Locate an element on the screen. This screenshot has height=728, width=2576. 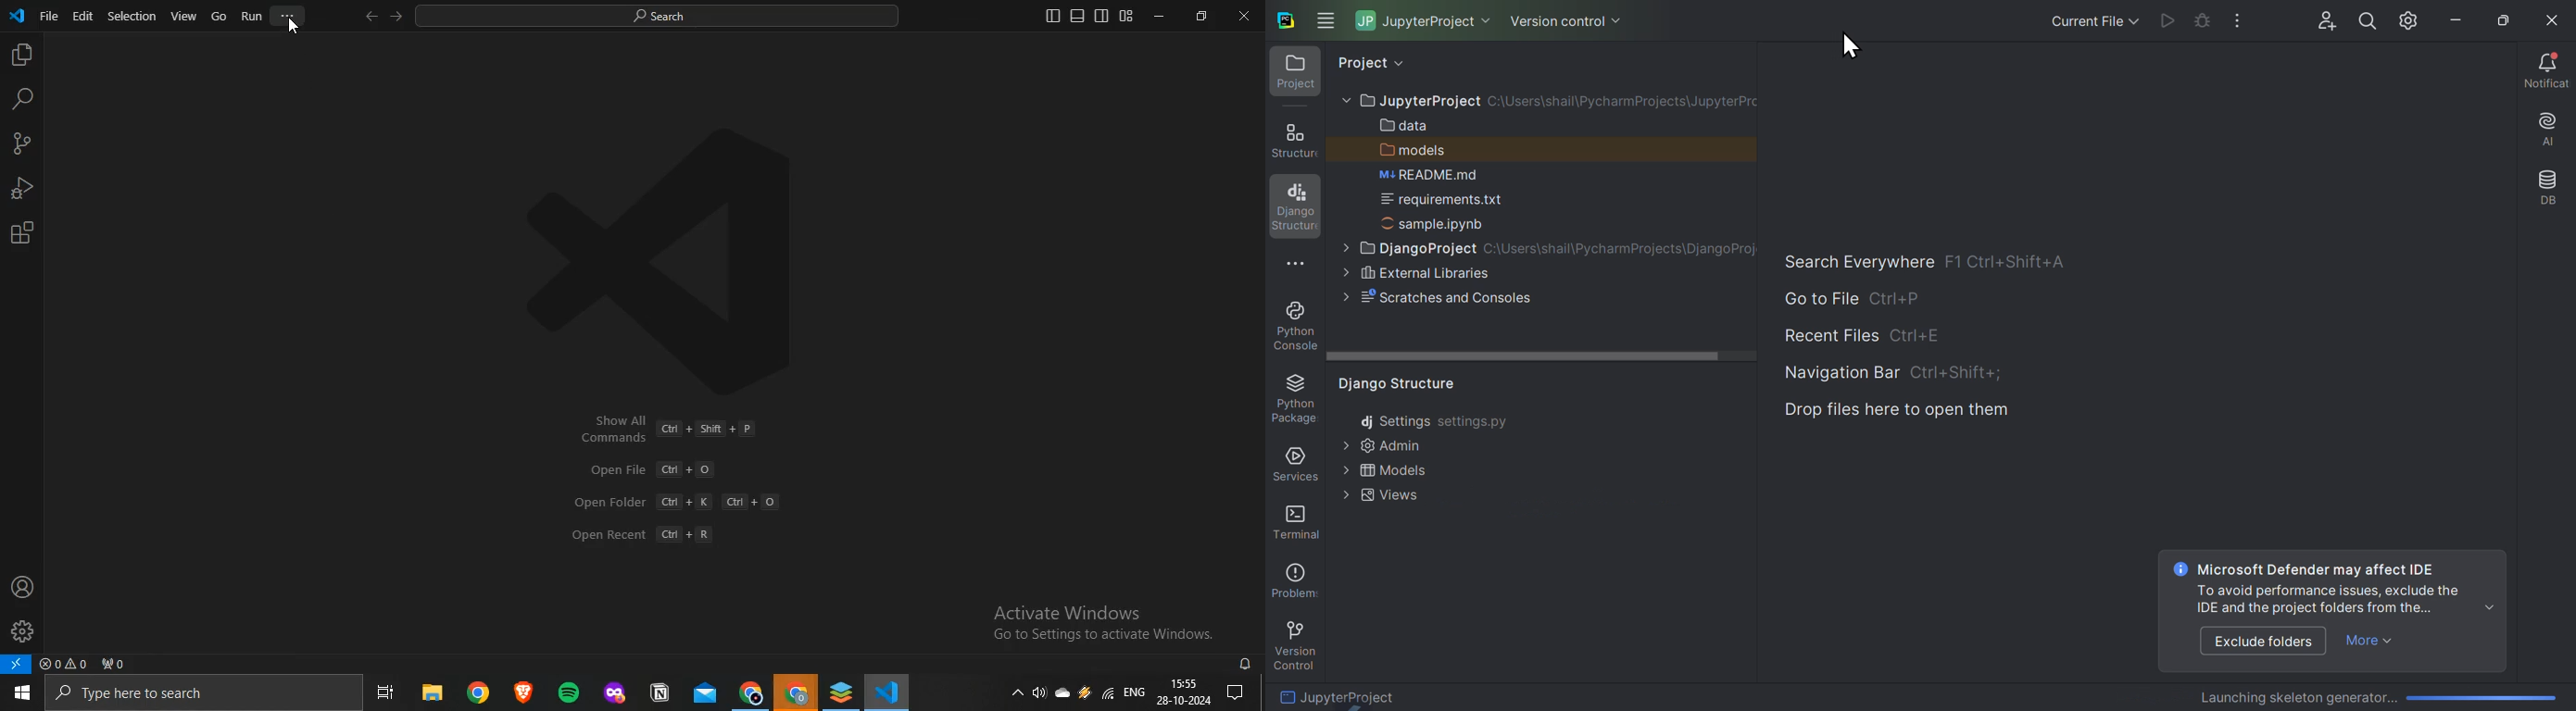
Models is located at coordinates (1388, 472).